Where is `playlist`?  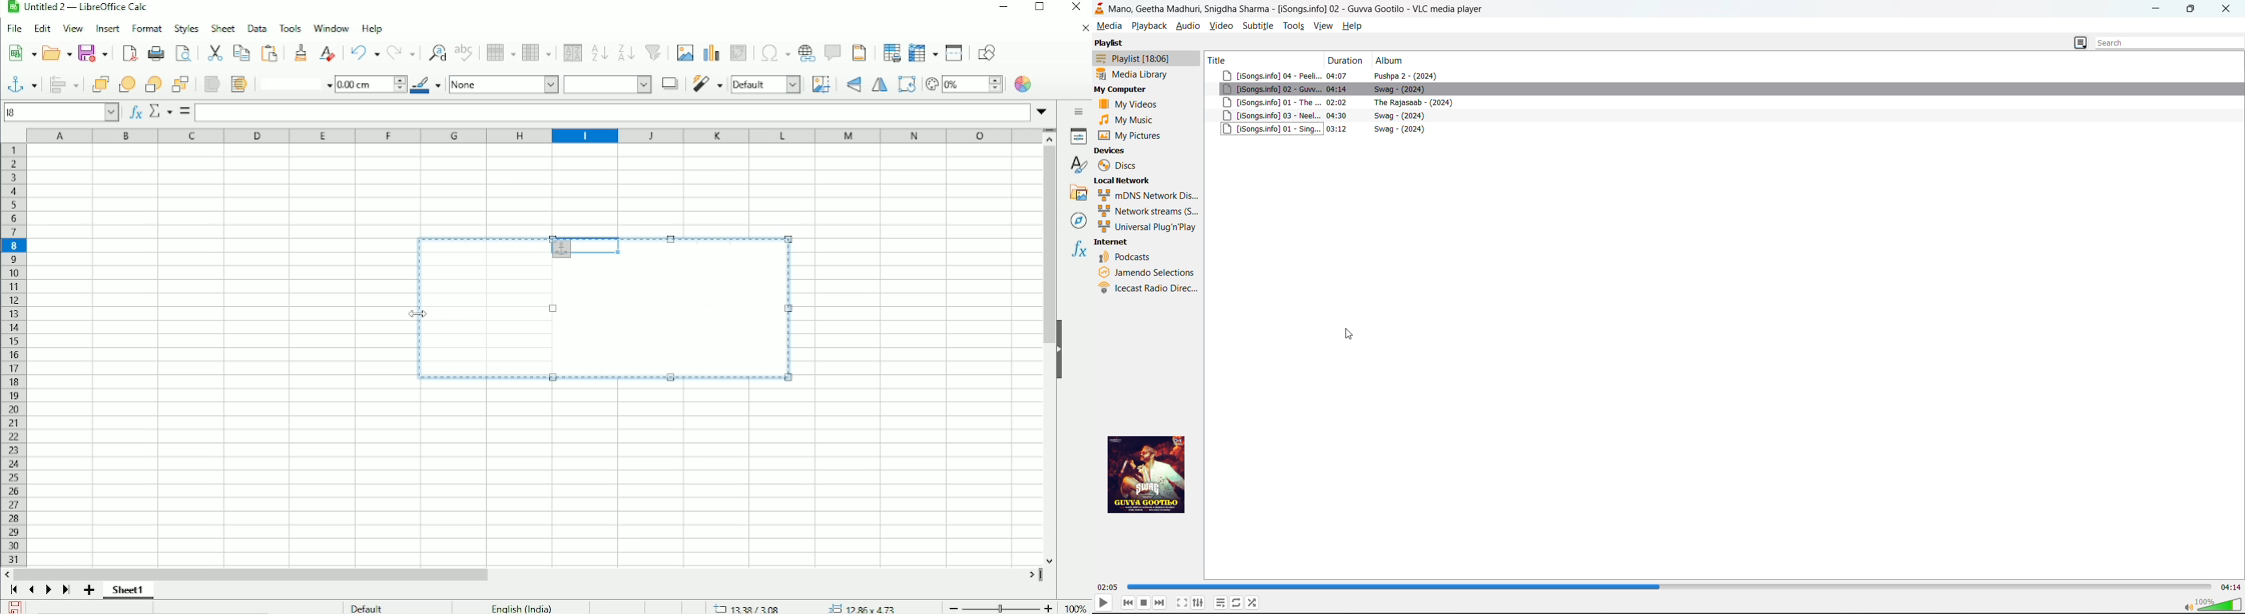 playlist is located at coordinates (1132, 58).